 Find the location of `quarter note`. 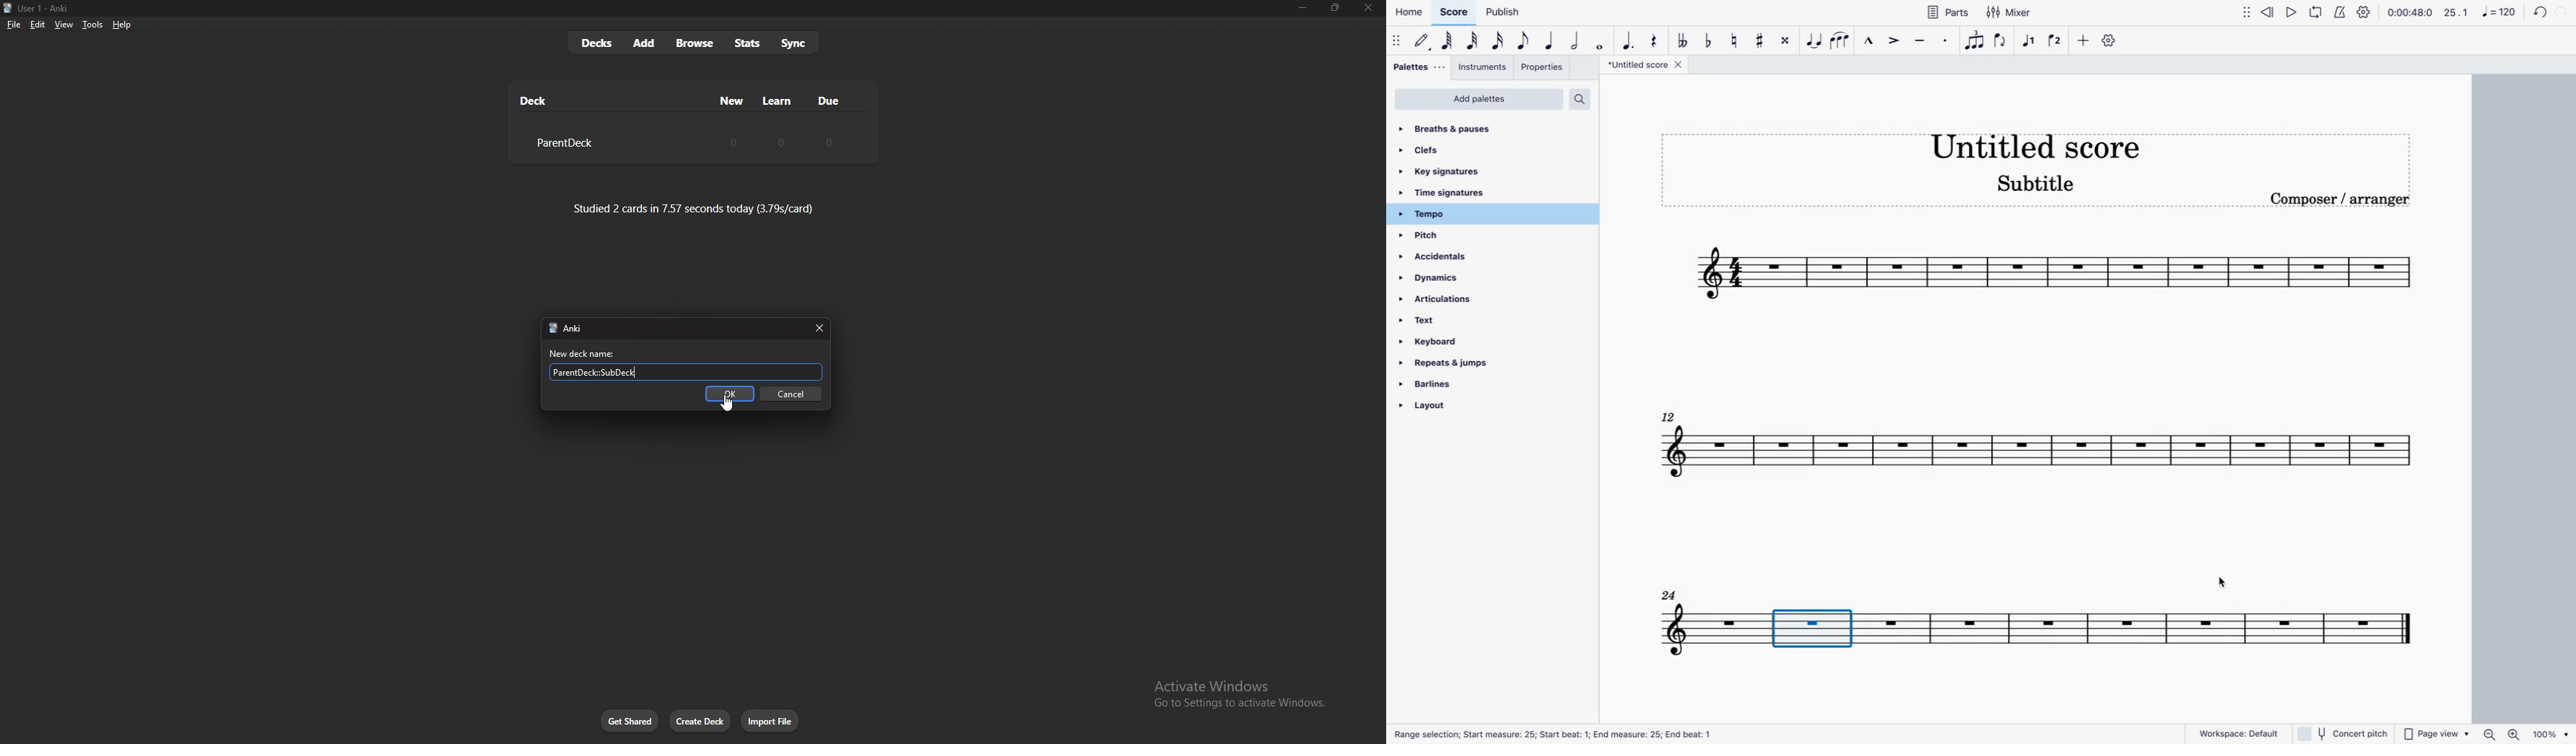

quarter note is located at coordinates (1550, 41).